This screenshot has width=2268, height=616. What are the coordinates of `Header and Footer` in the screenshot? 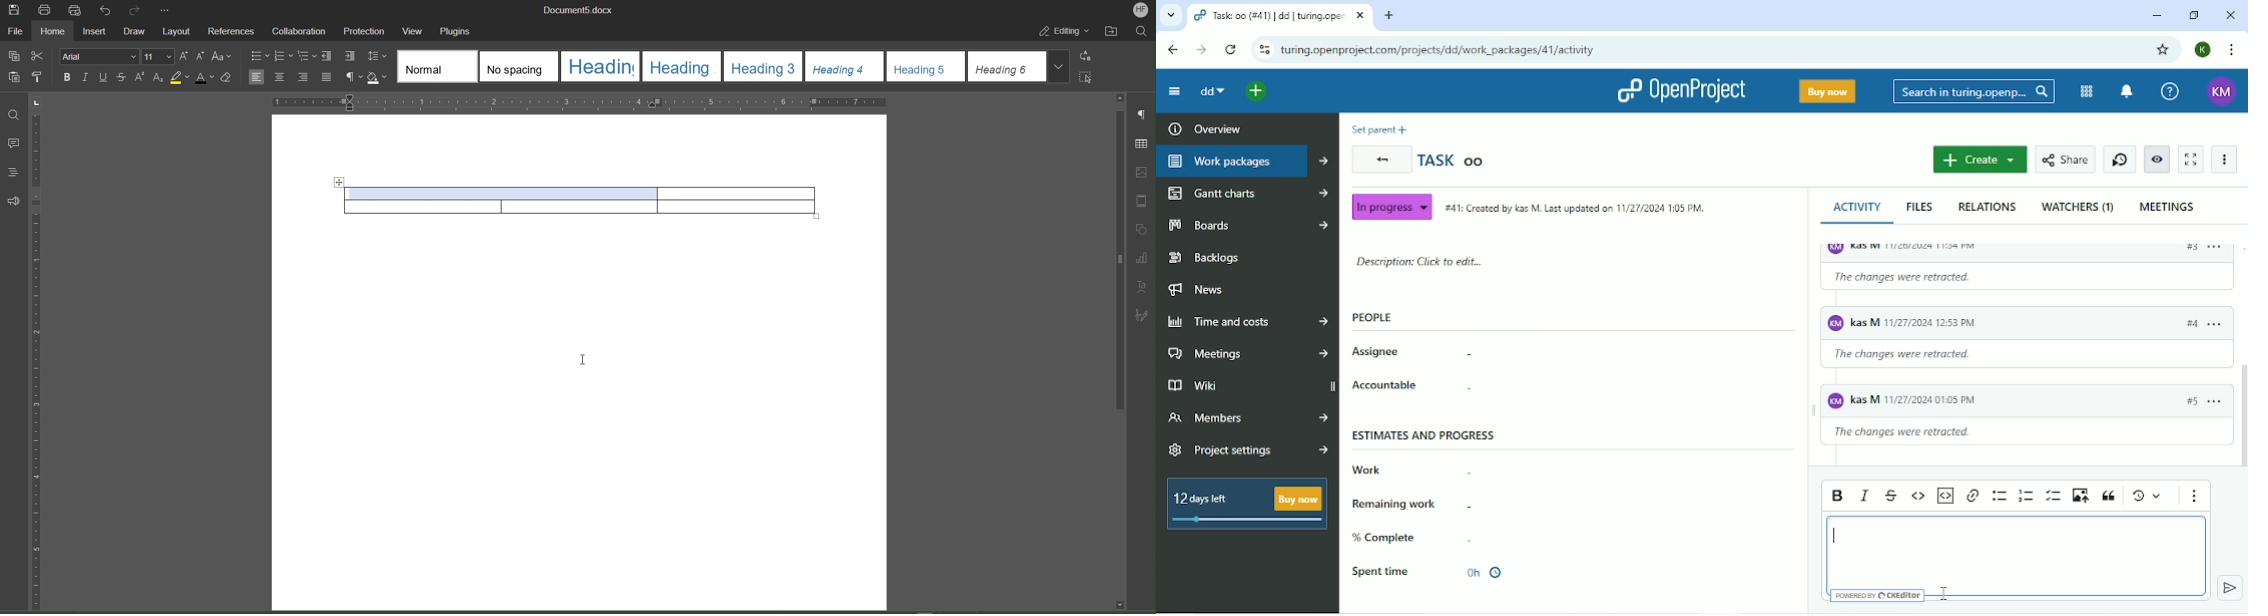 It's located at (1144, 201).